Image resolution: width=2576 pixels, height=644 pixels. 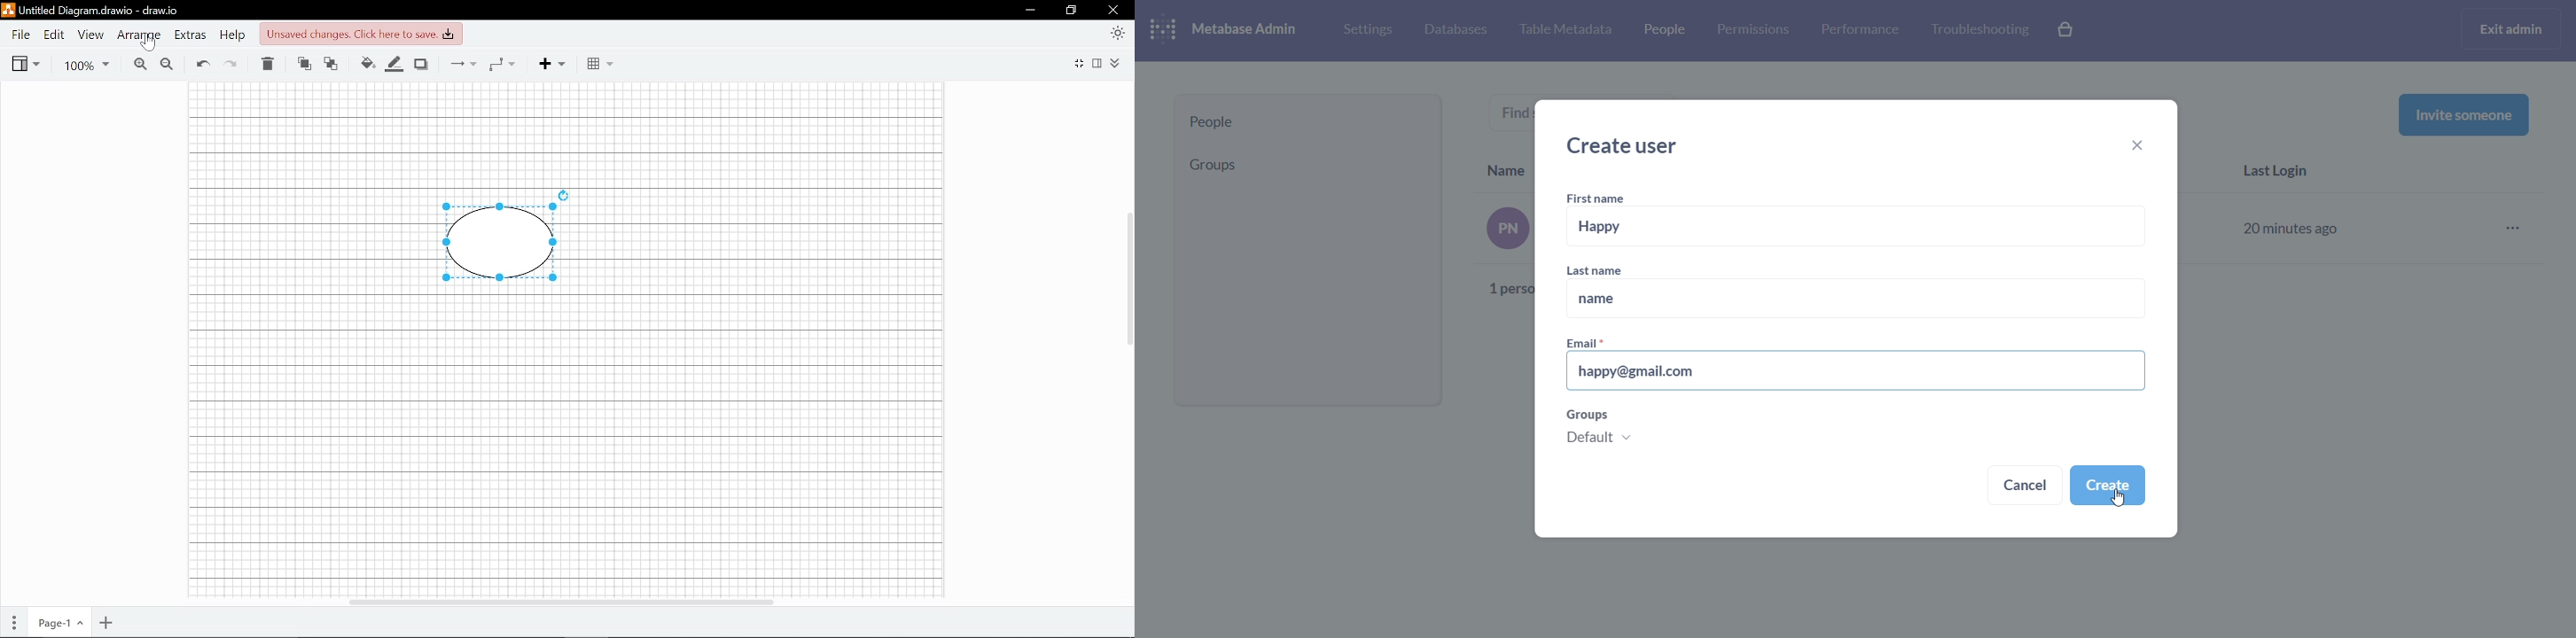 What do you see at coordinates (1506, 109) in the screenshot?
I see `text` at bounding box center [1506, 109].